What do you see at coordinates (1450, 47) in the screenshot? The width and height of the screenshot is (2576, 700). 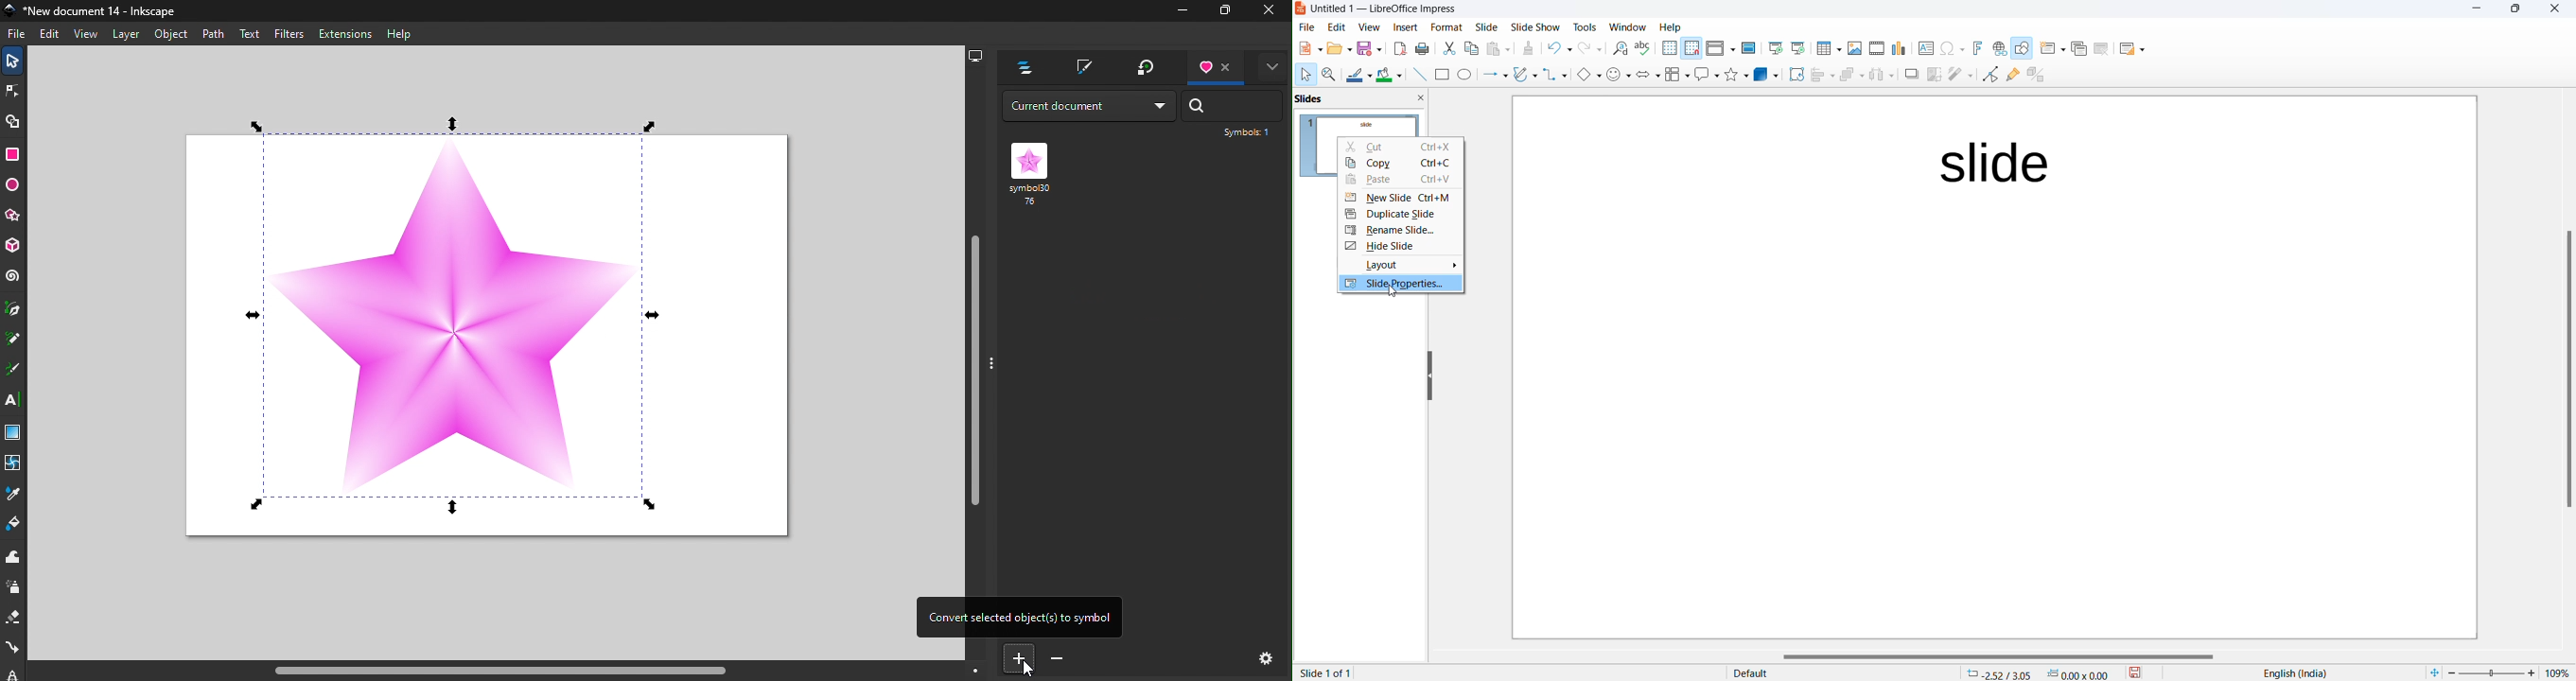 I see `cut` at bounding box center [1450, 47].